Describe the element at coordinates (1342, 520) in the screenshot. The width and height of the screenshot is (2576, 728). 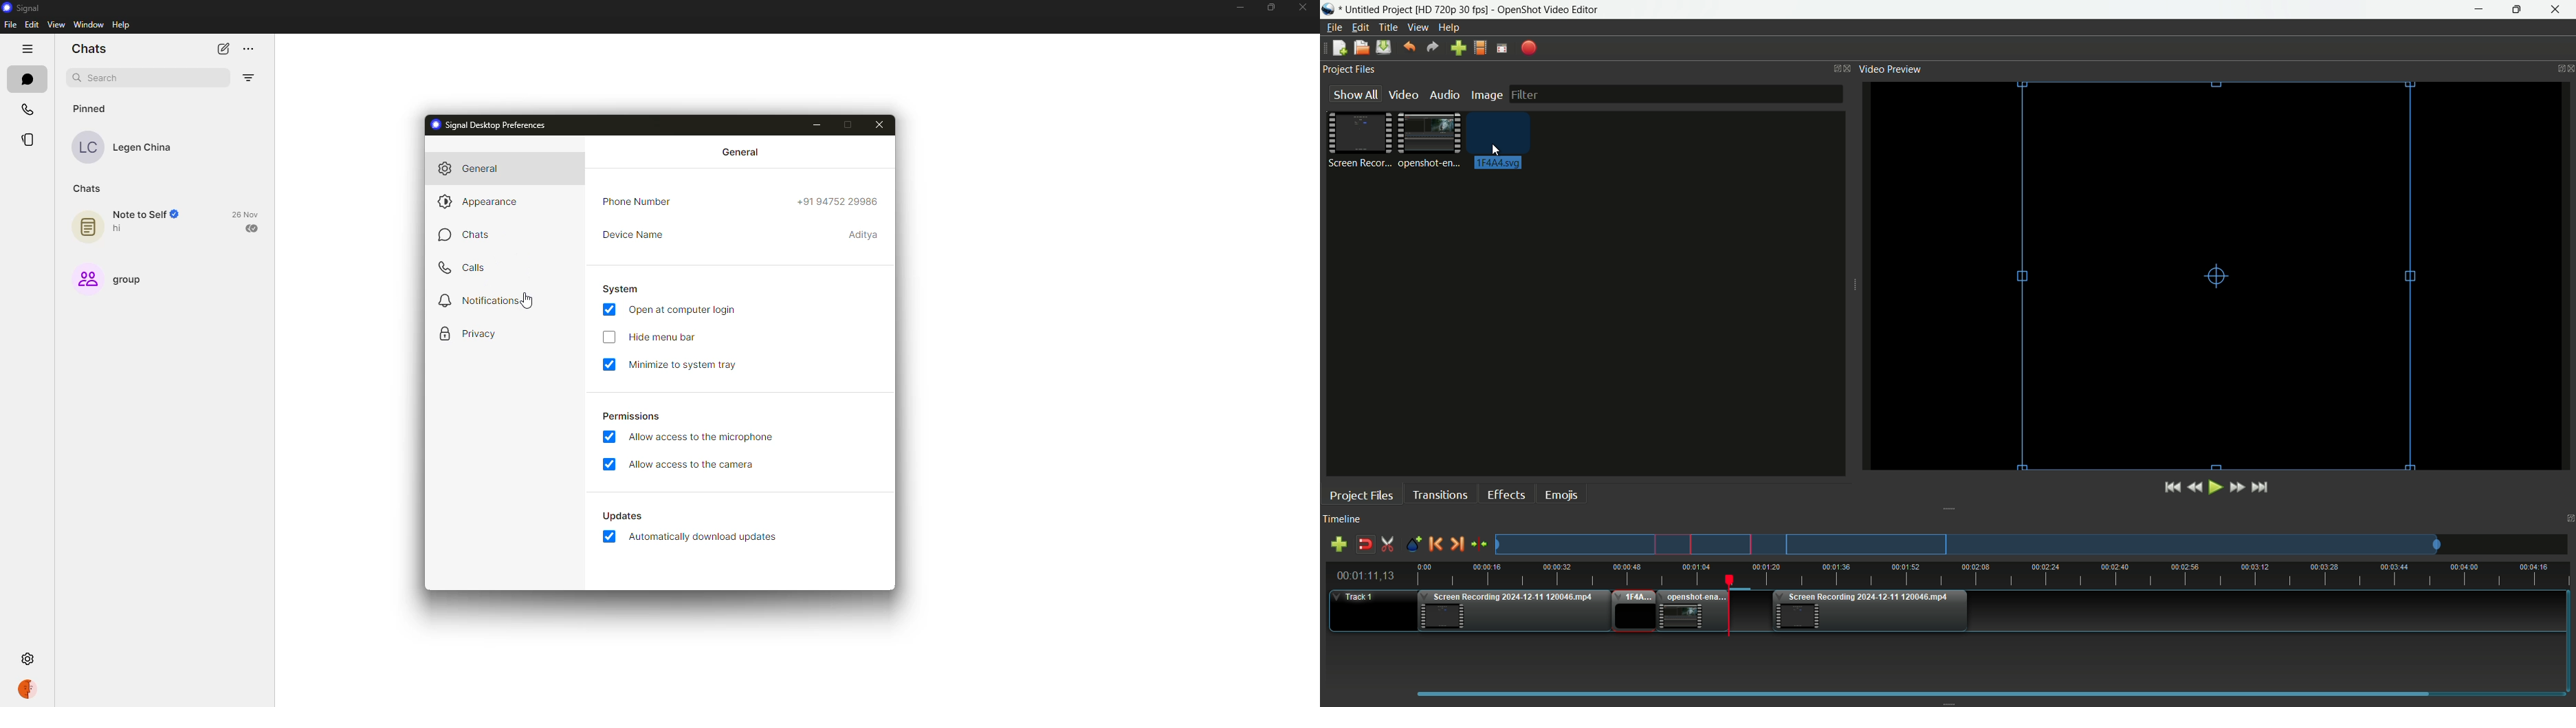
I see `Timeline` at that location.